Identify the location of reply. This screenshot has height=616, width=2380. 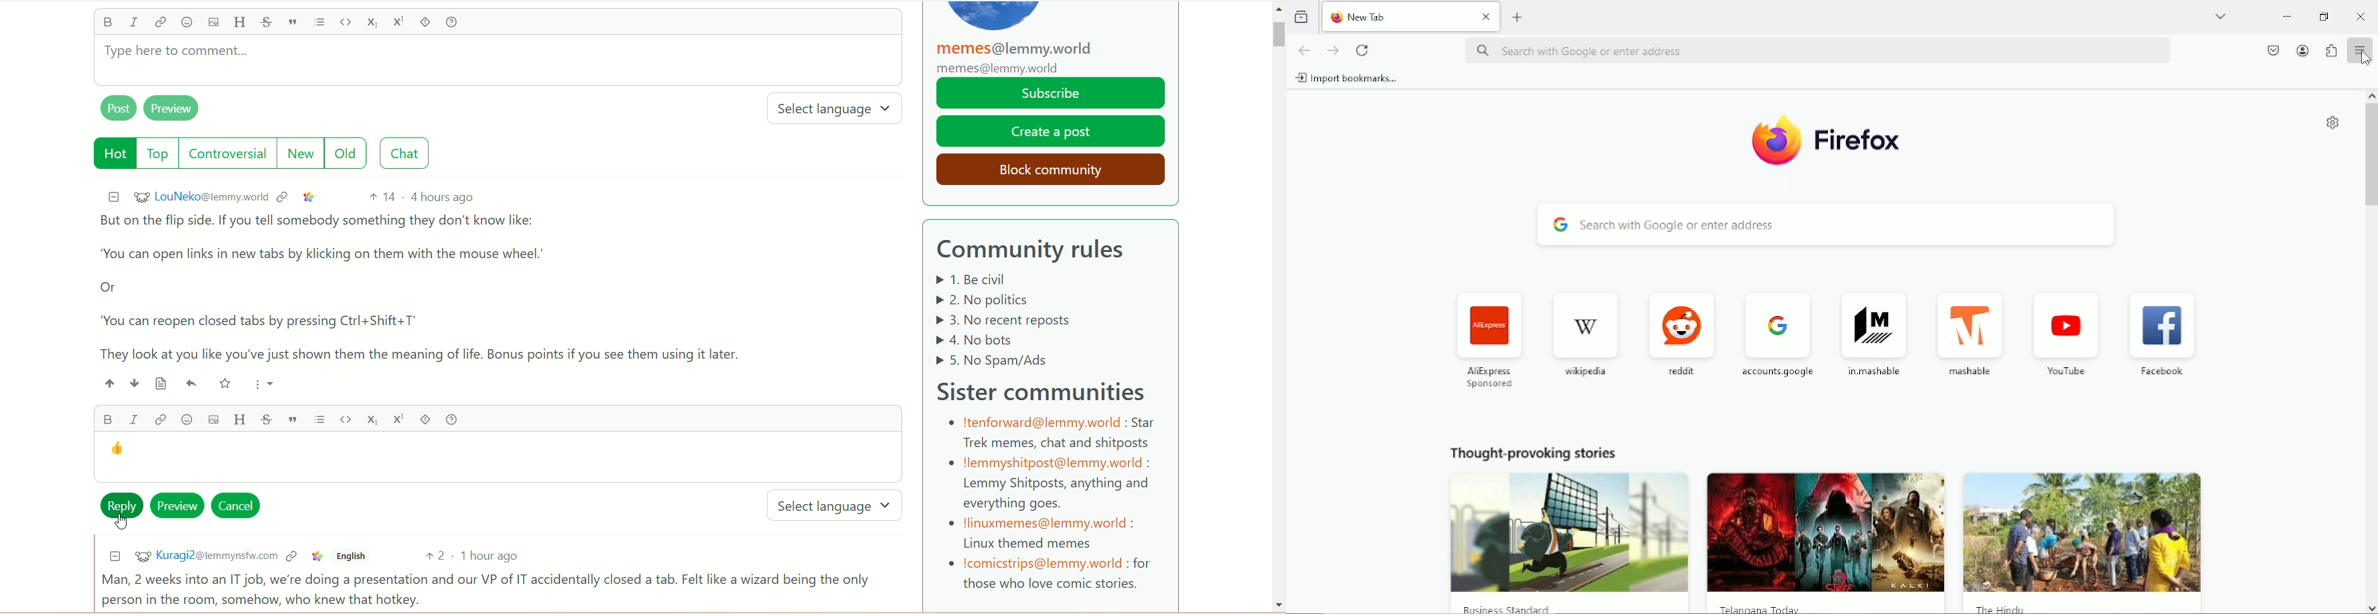
(119, 501).